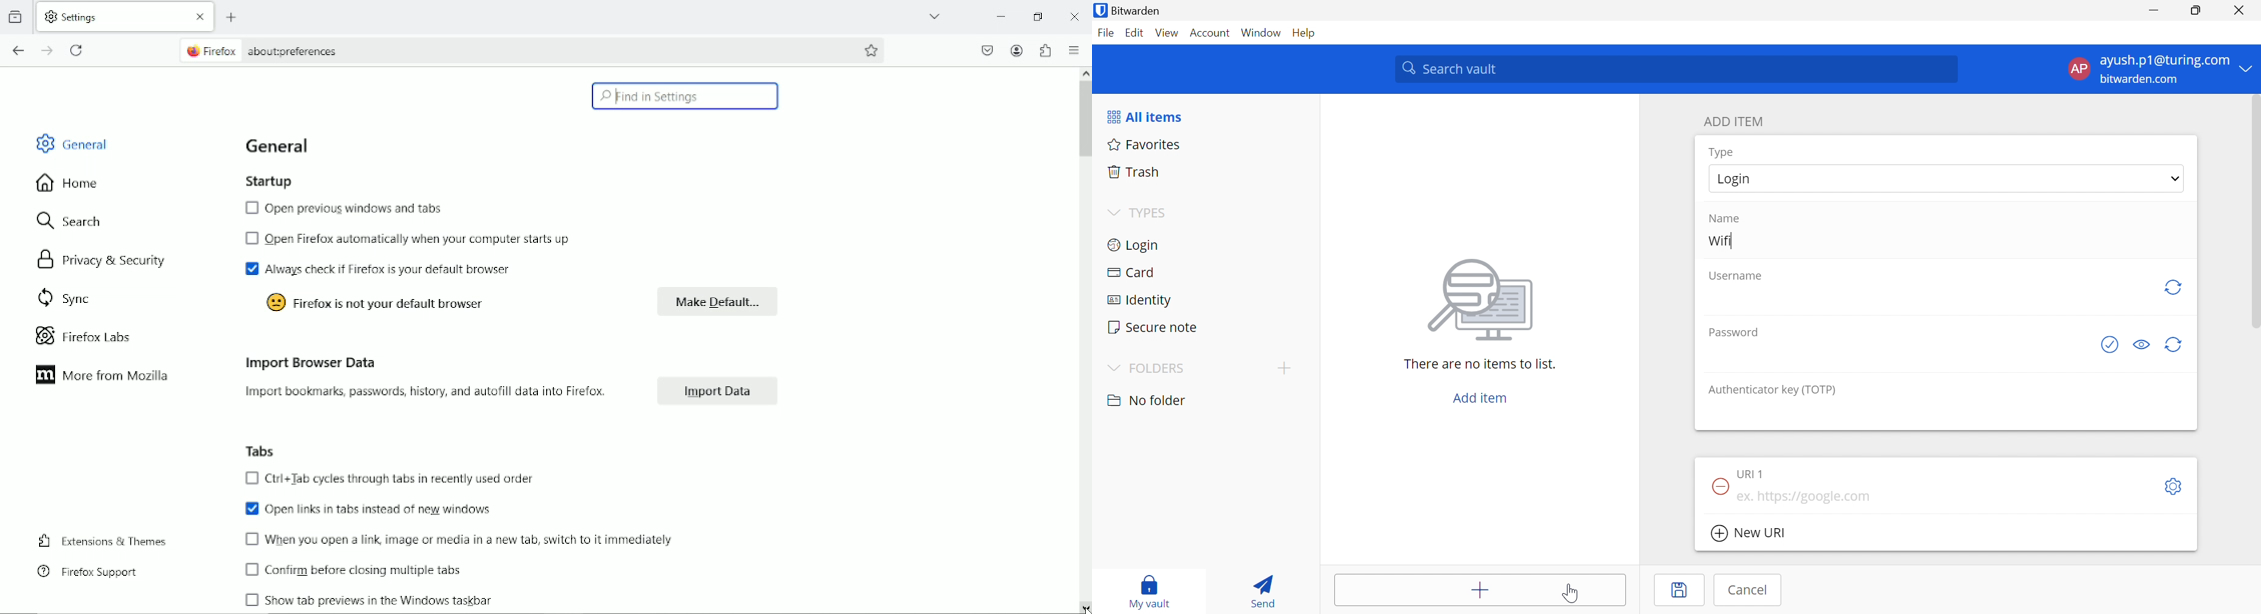 The image size is (2268, 616). What do you see at coordinates (389, 600) in the screenshot?
I see `Show tabs preview in the window taskbar` at bounding box center [389, 600].